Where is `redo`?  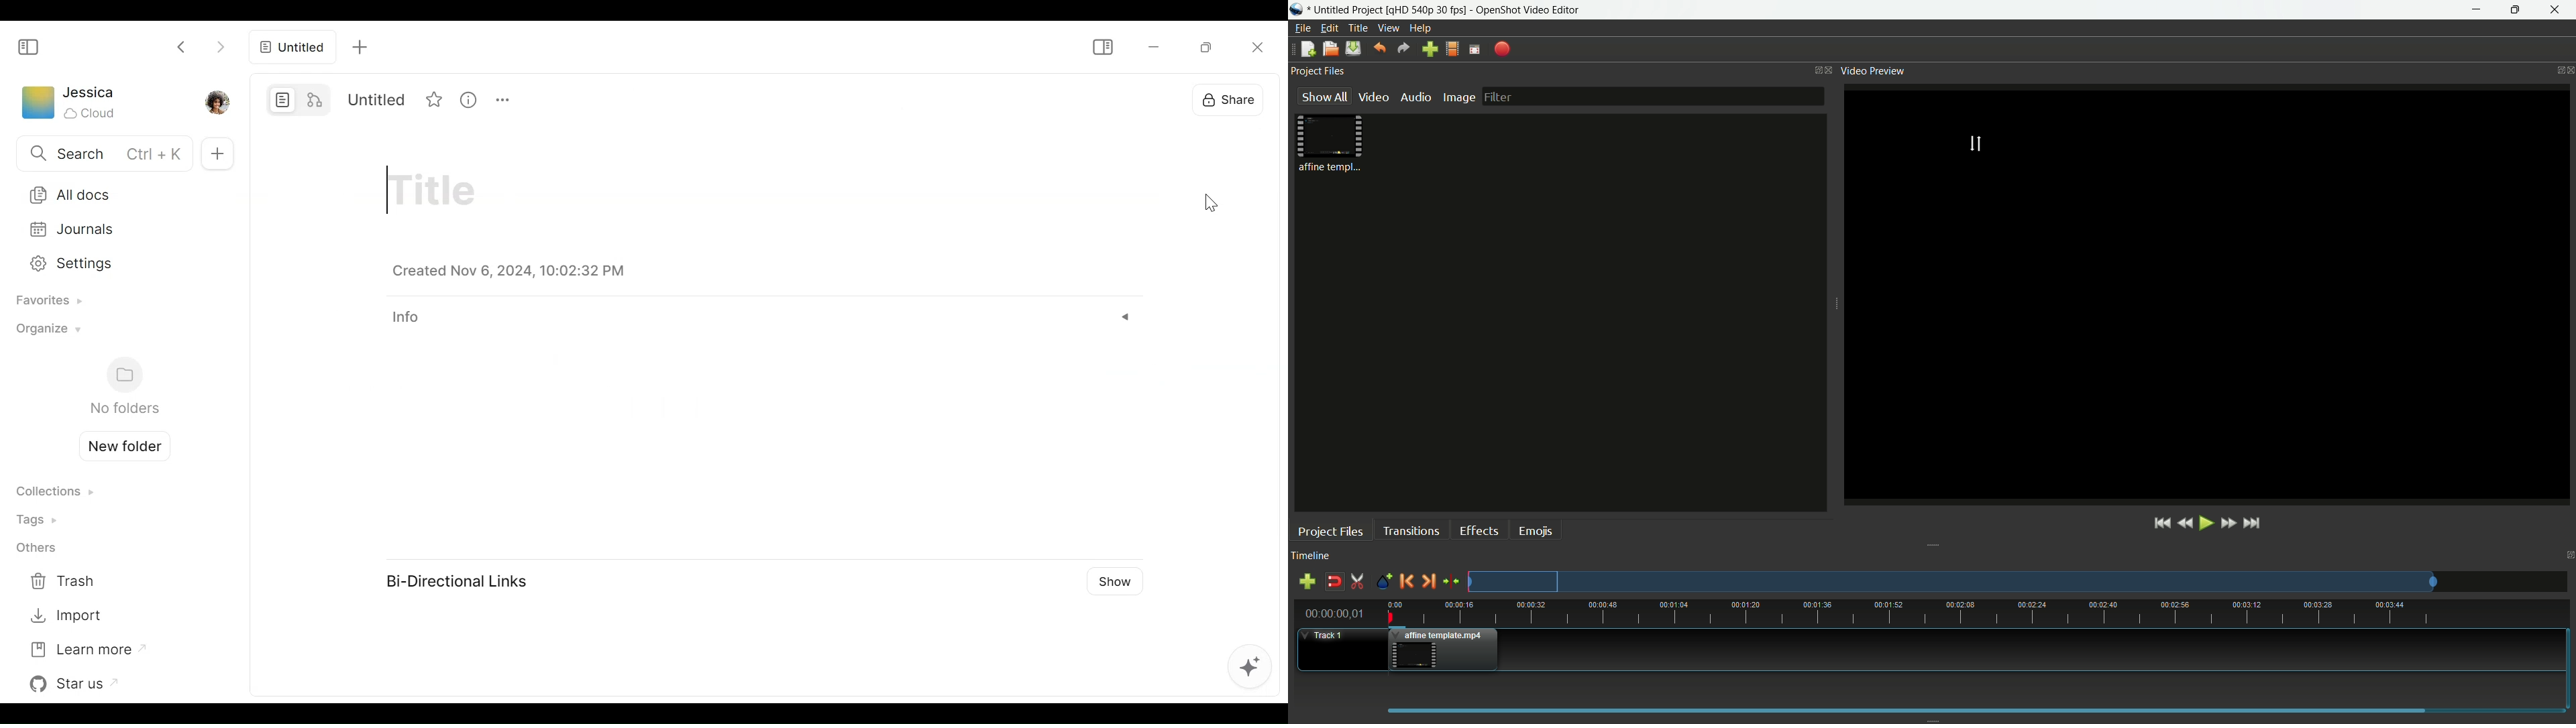
redo is located at coordinates (1404, 48).